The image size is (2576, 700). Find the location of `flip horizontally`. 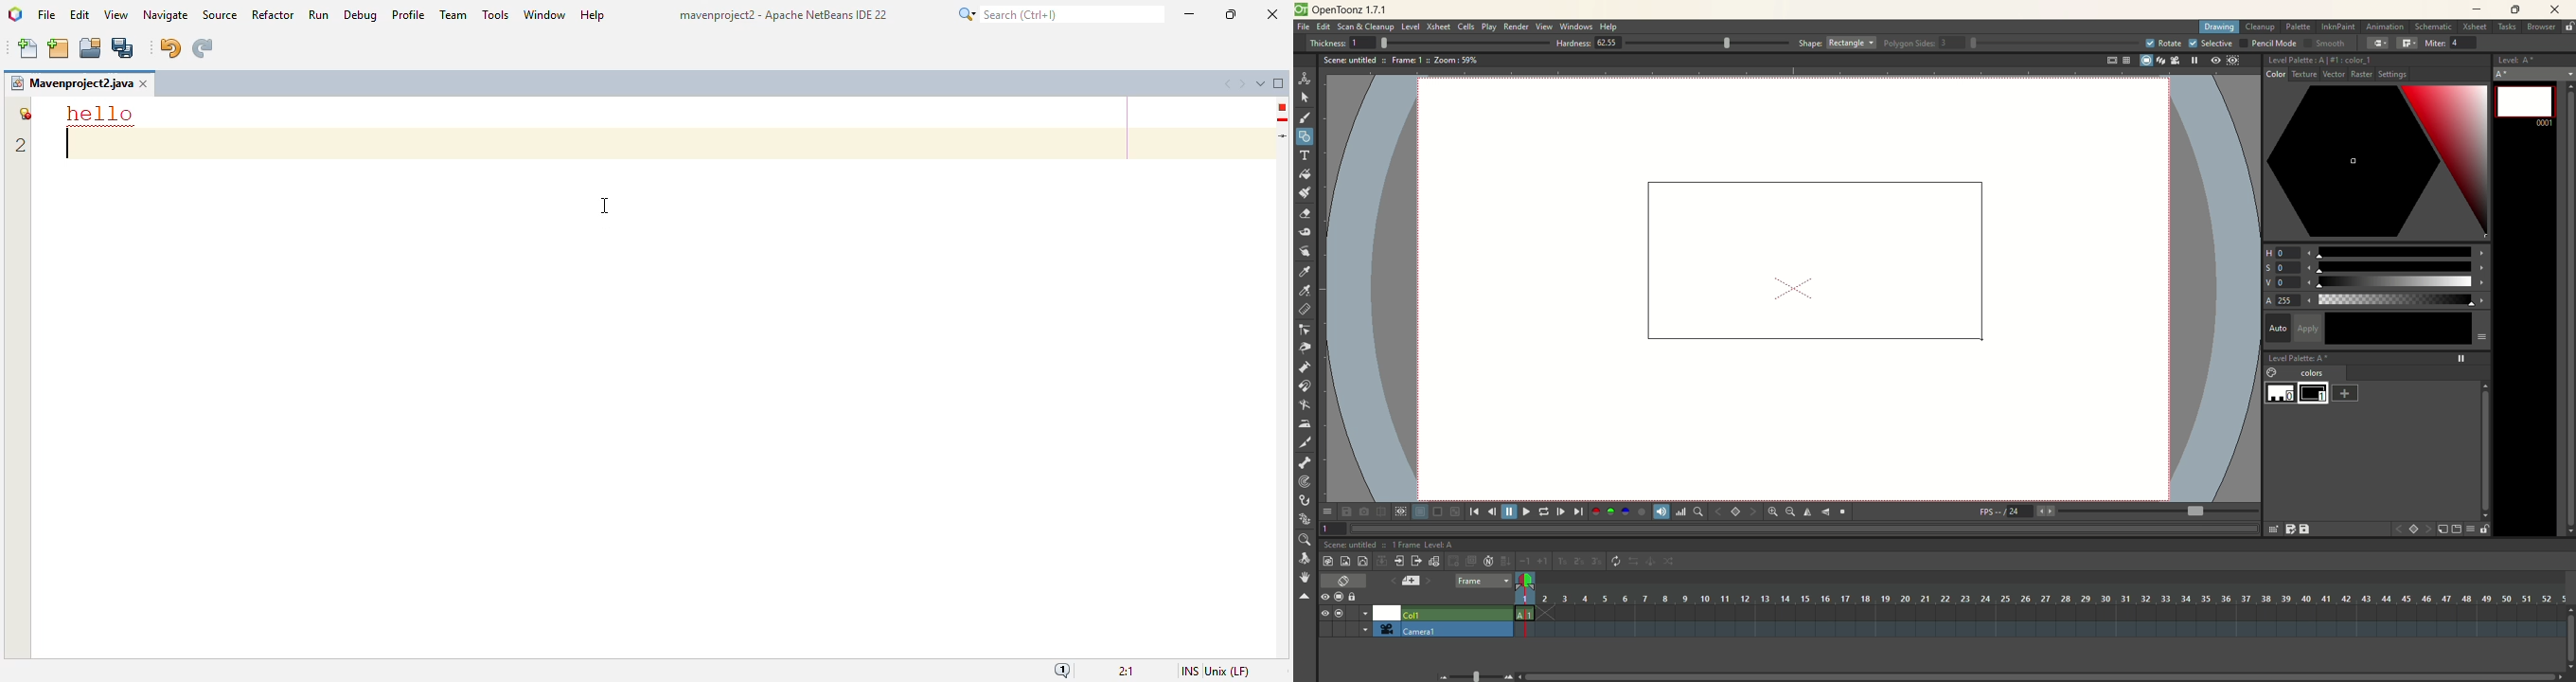

flip horizontally is located at coordinates (1808, 512).